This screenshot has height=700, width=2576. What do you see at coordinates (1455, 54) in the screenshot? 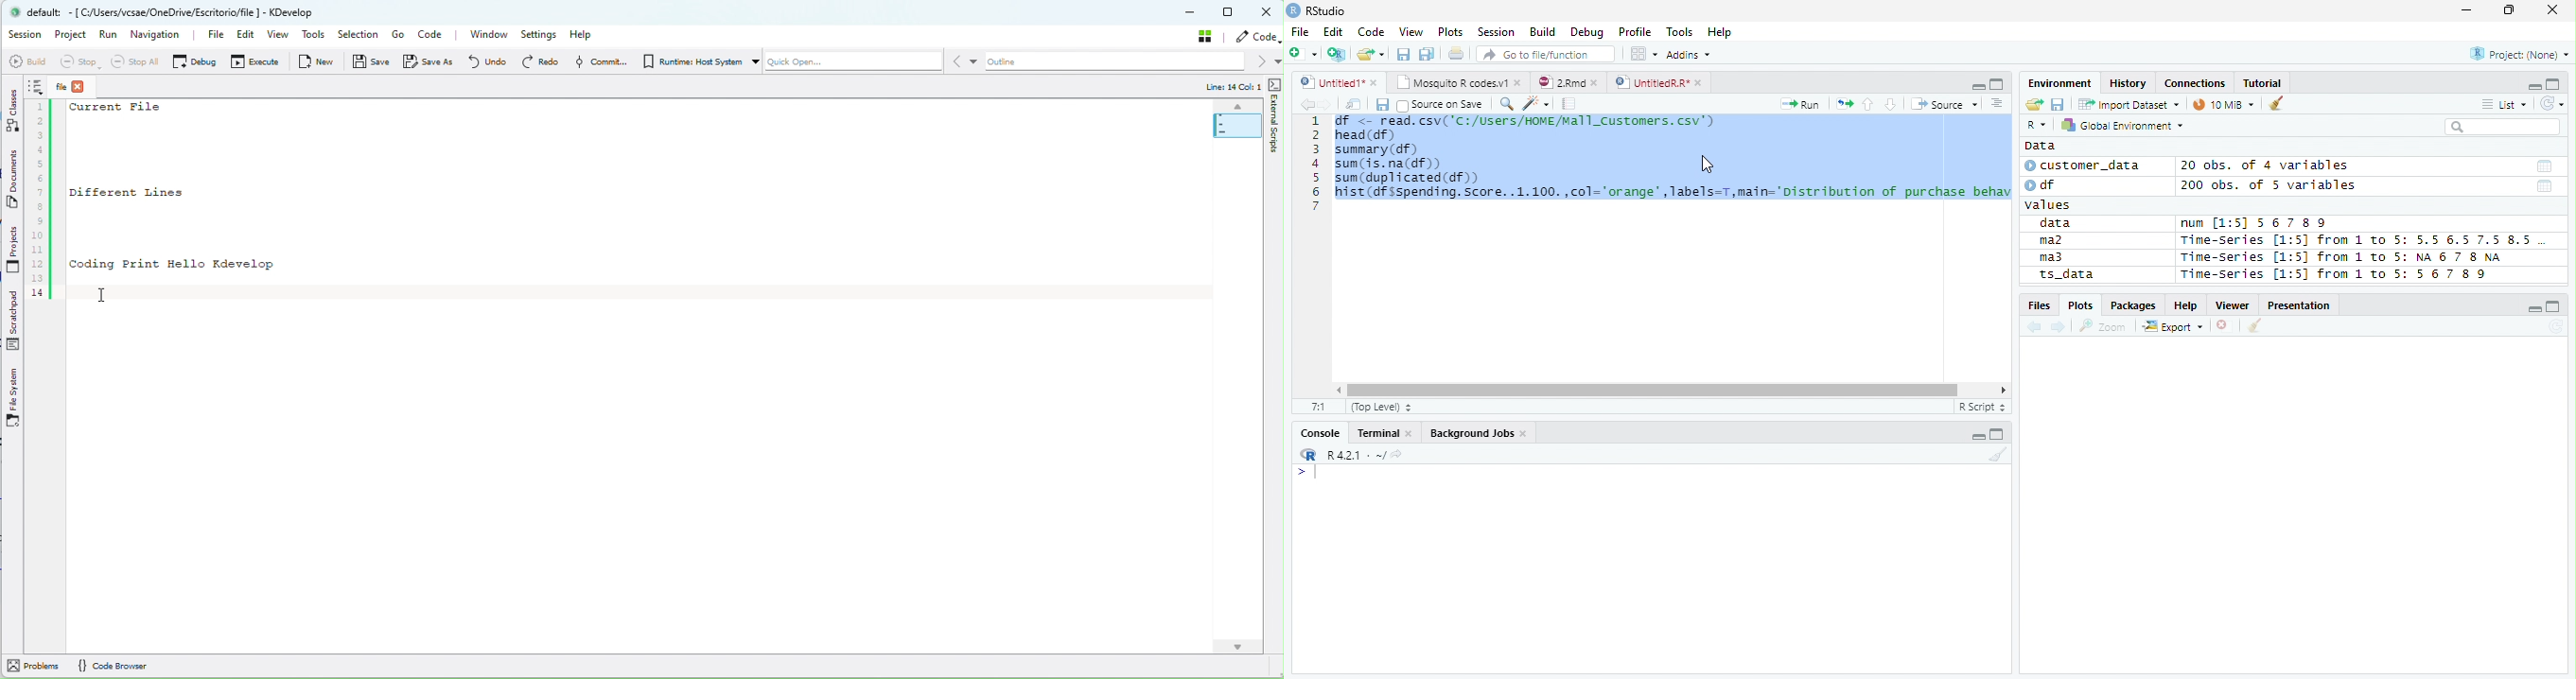
I see `Print` at bounding box center [1455, 54].